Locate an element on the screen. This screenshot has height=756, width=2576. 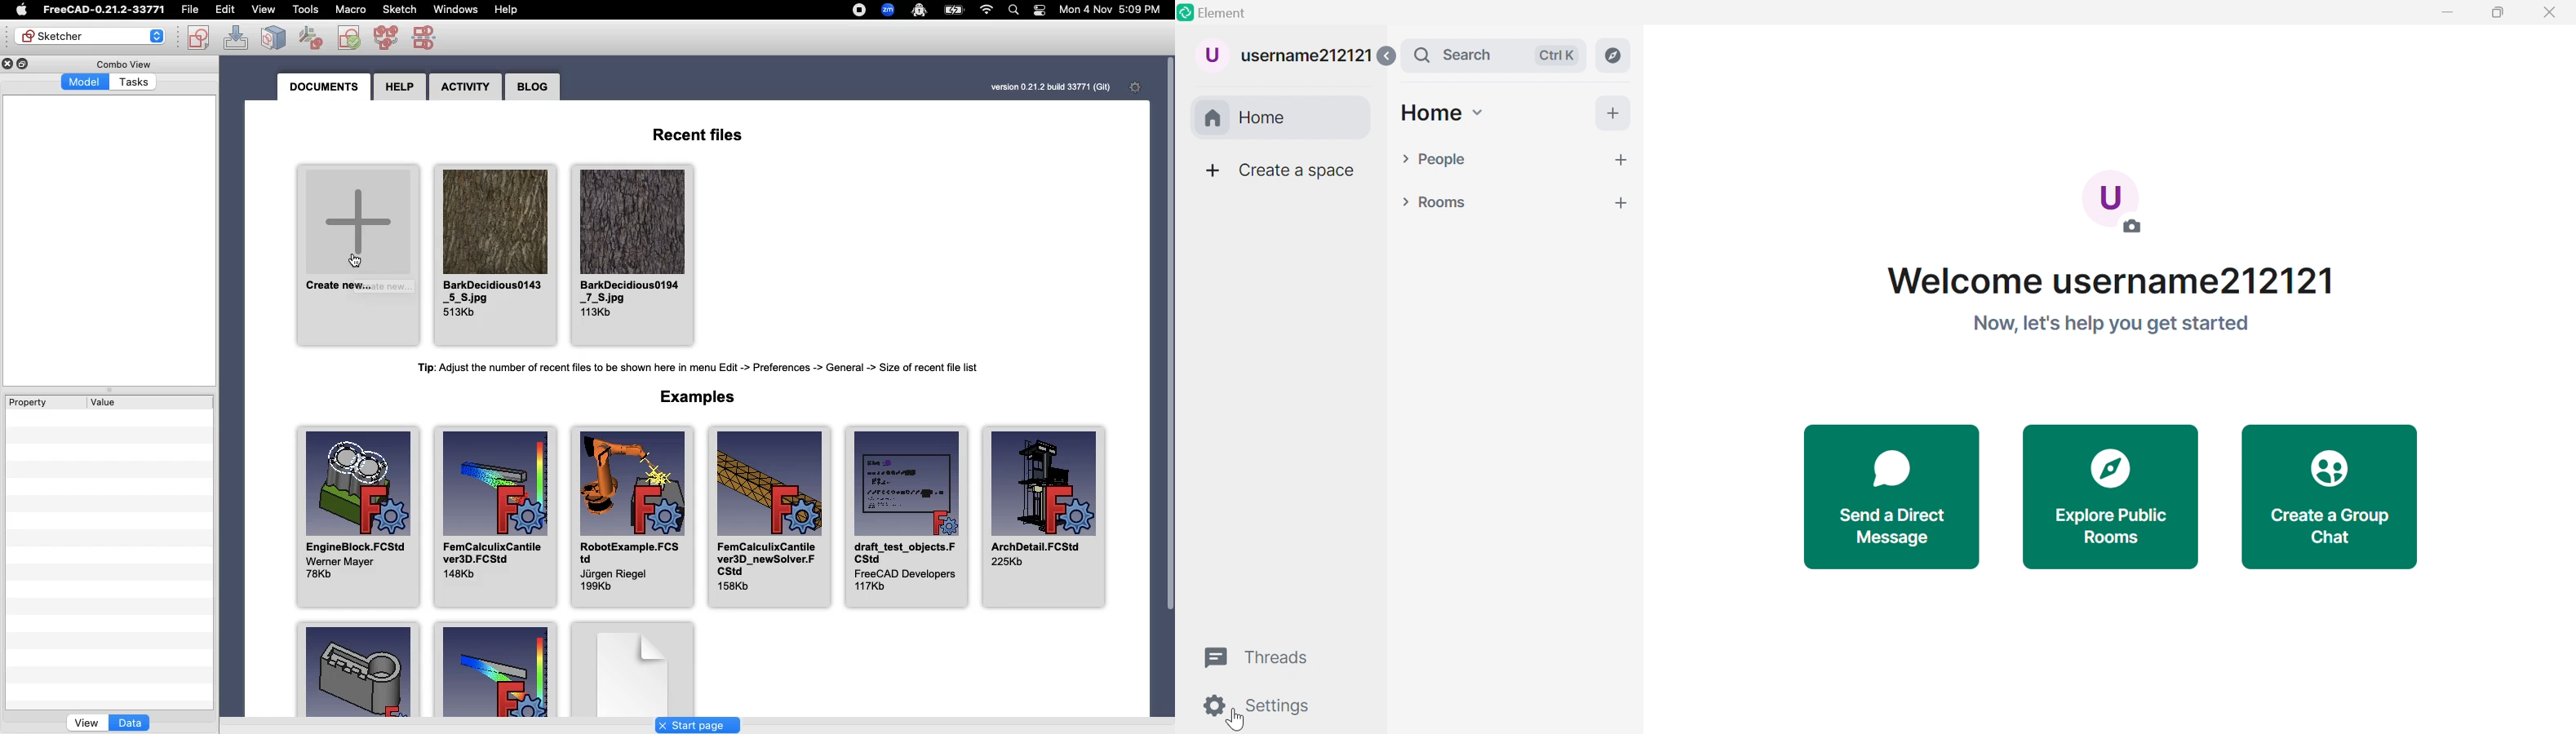
Toggle is located at coordinates (1131, 11).